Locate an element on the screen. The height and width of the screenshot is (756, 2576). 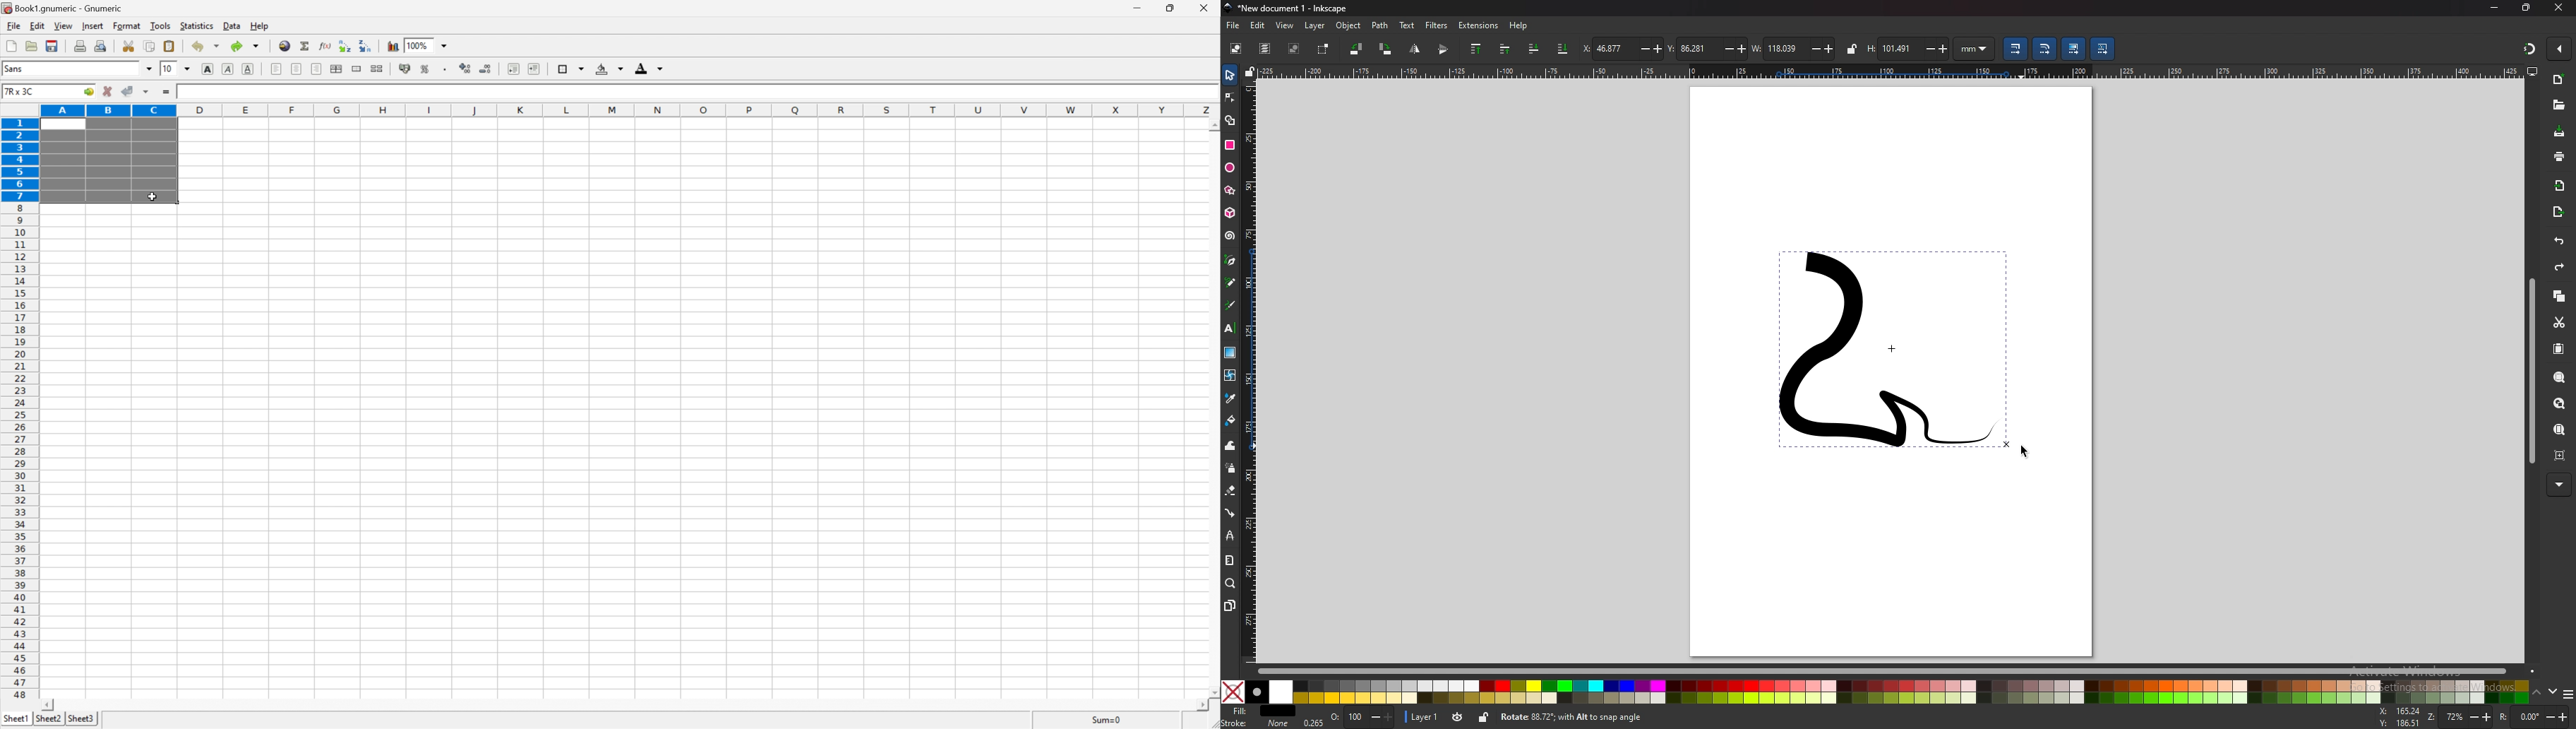
move patterns is located at coordinates (2102, 49).